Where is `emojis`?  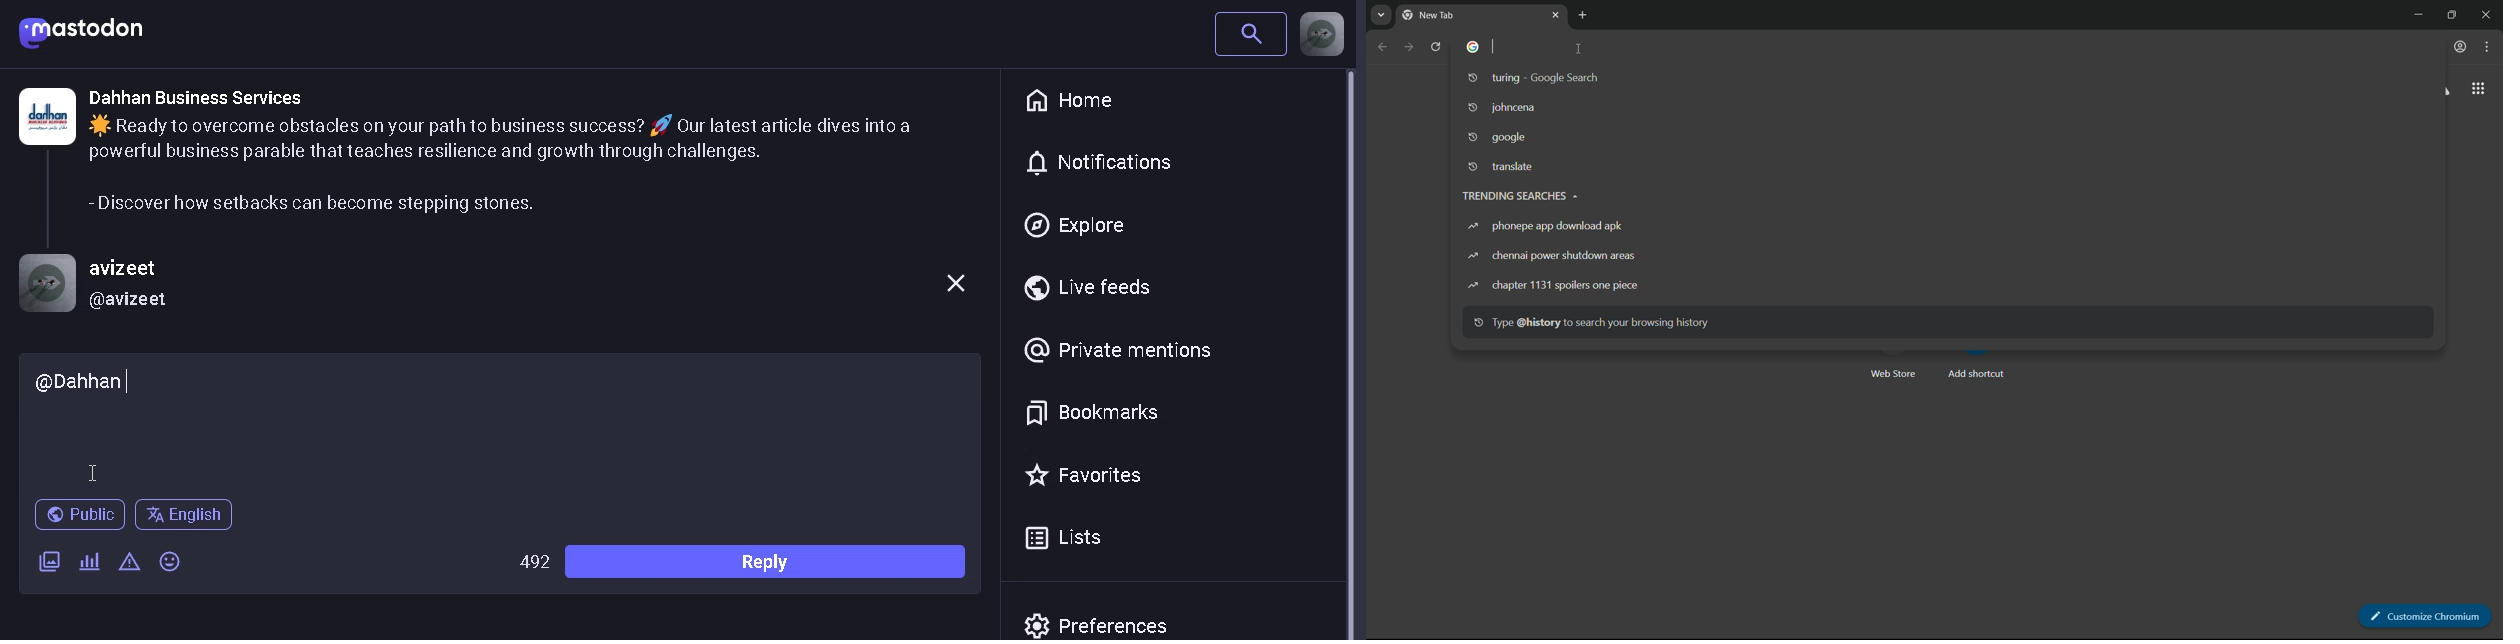
emojis is located at coordinates (174, 561).